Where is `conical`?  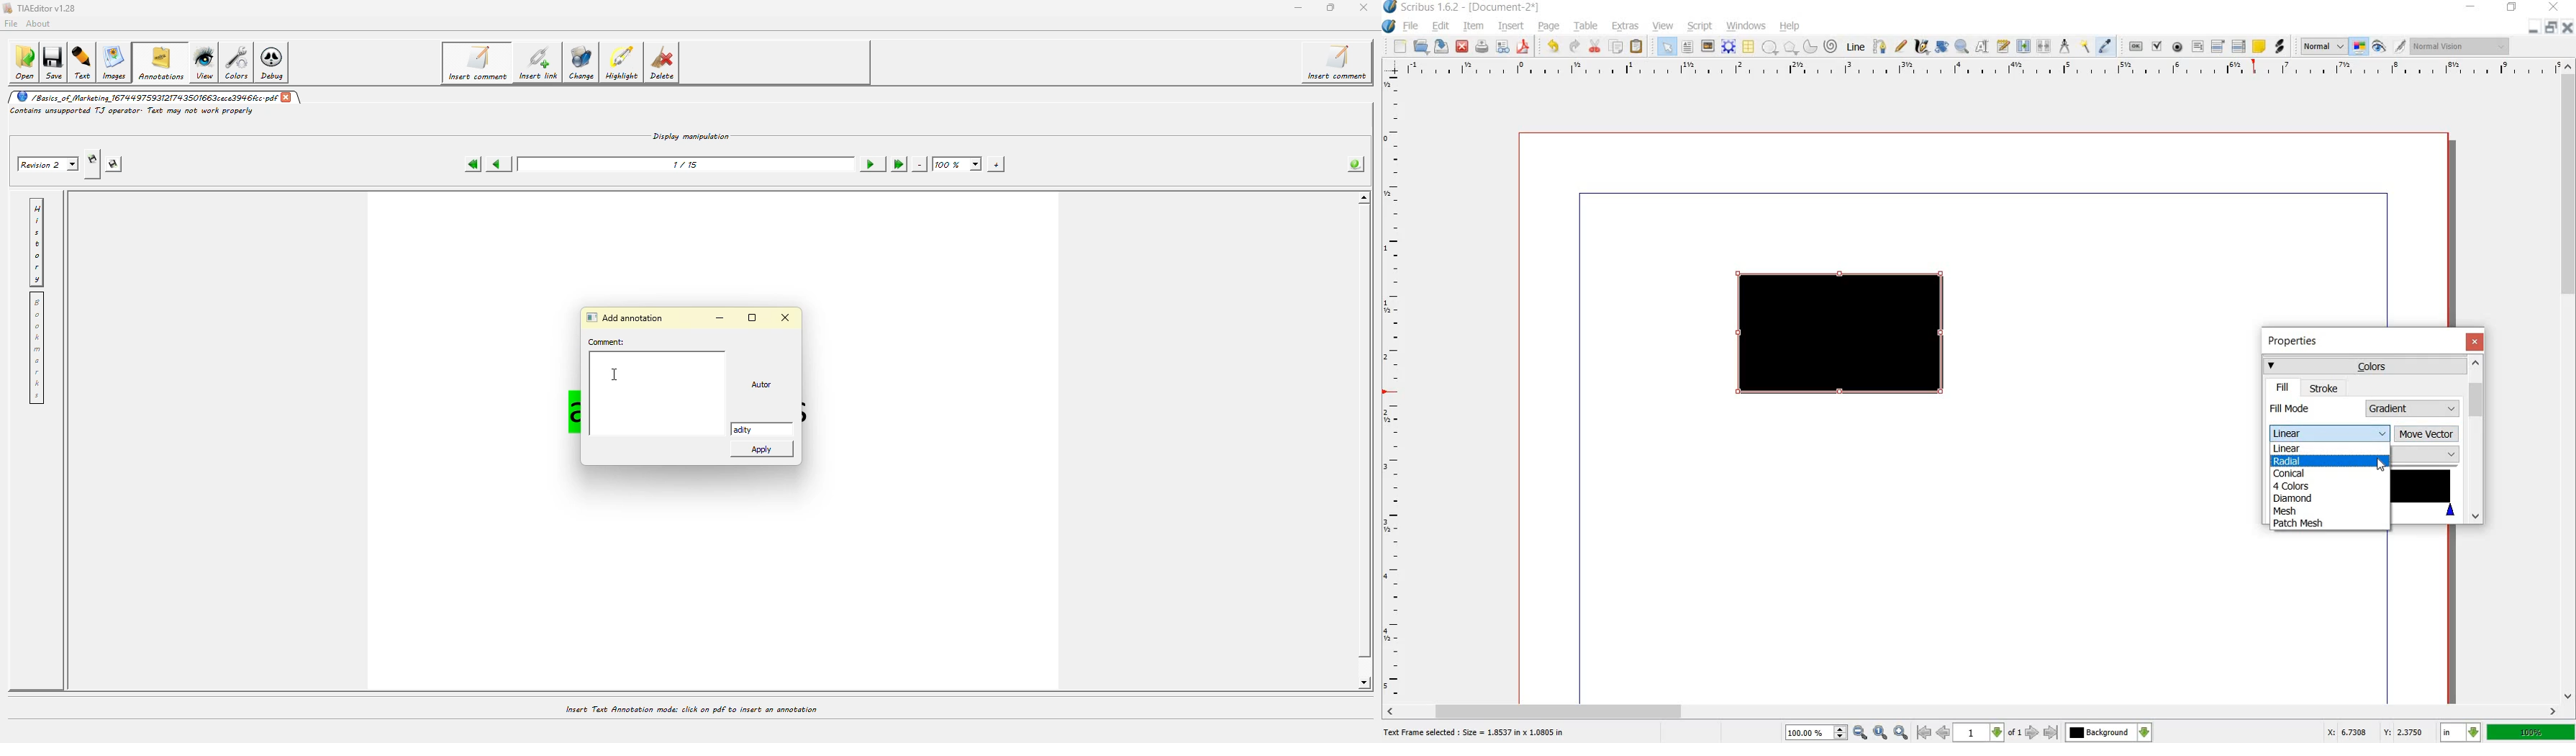 conical is located at coordinates (2298, 473).